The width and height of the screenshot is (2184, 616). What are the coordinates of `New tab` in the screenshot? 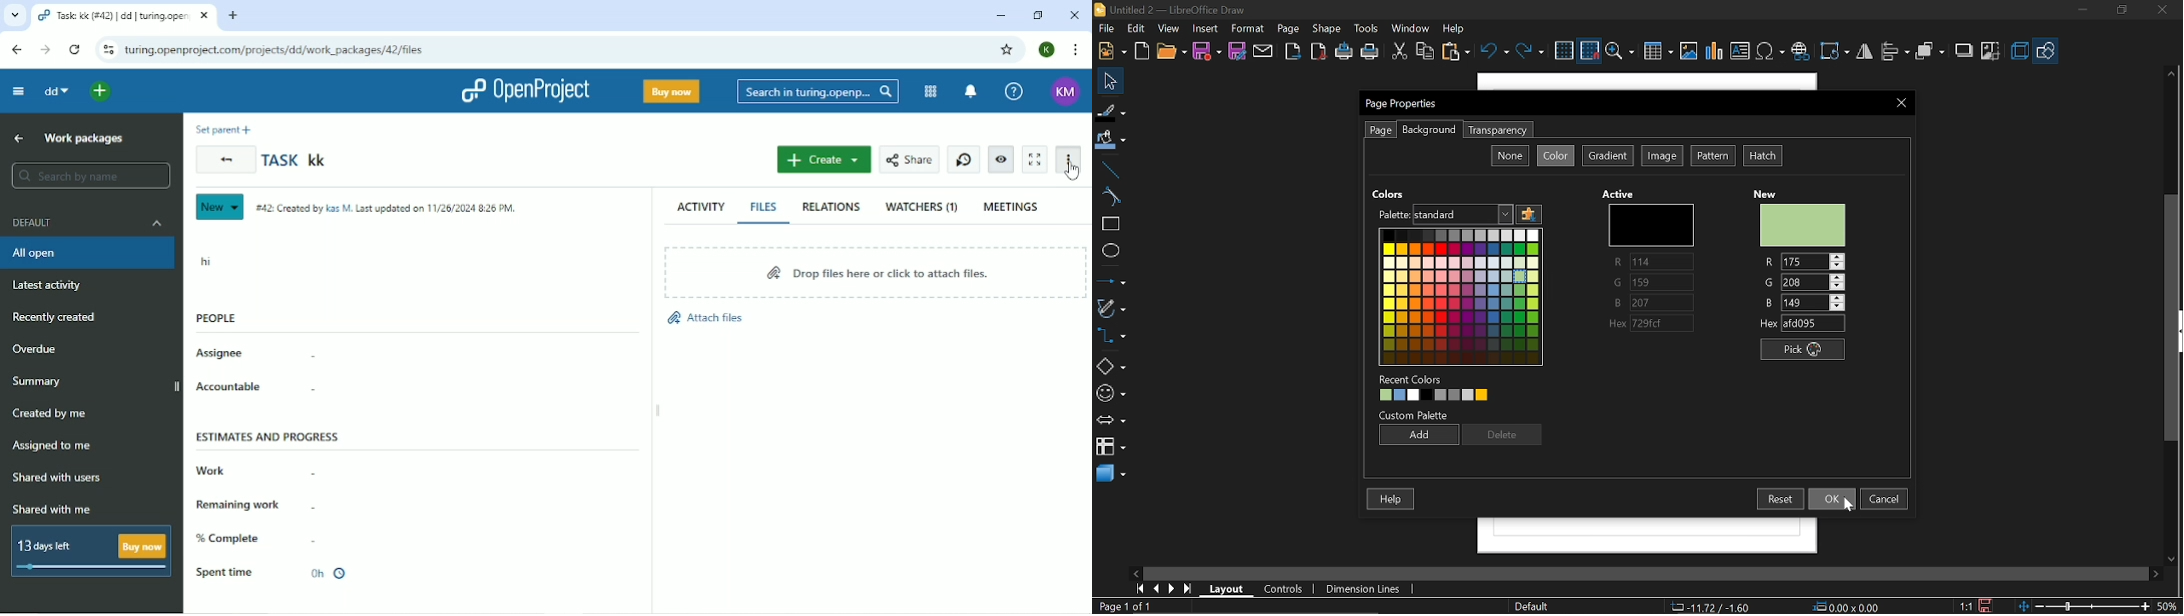 It's located at (234, 17).